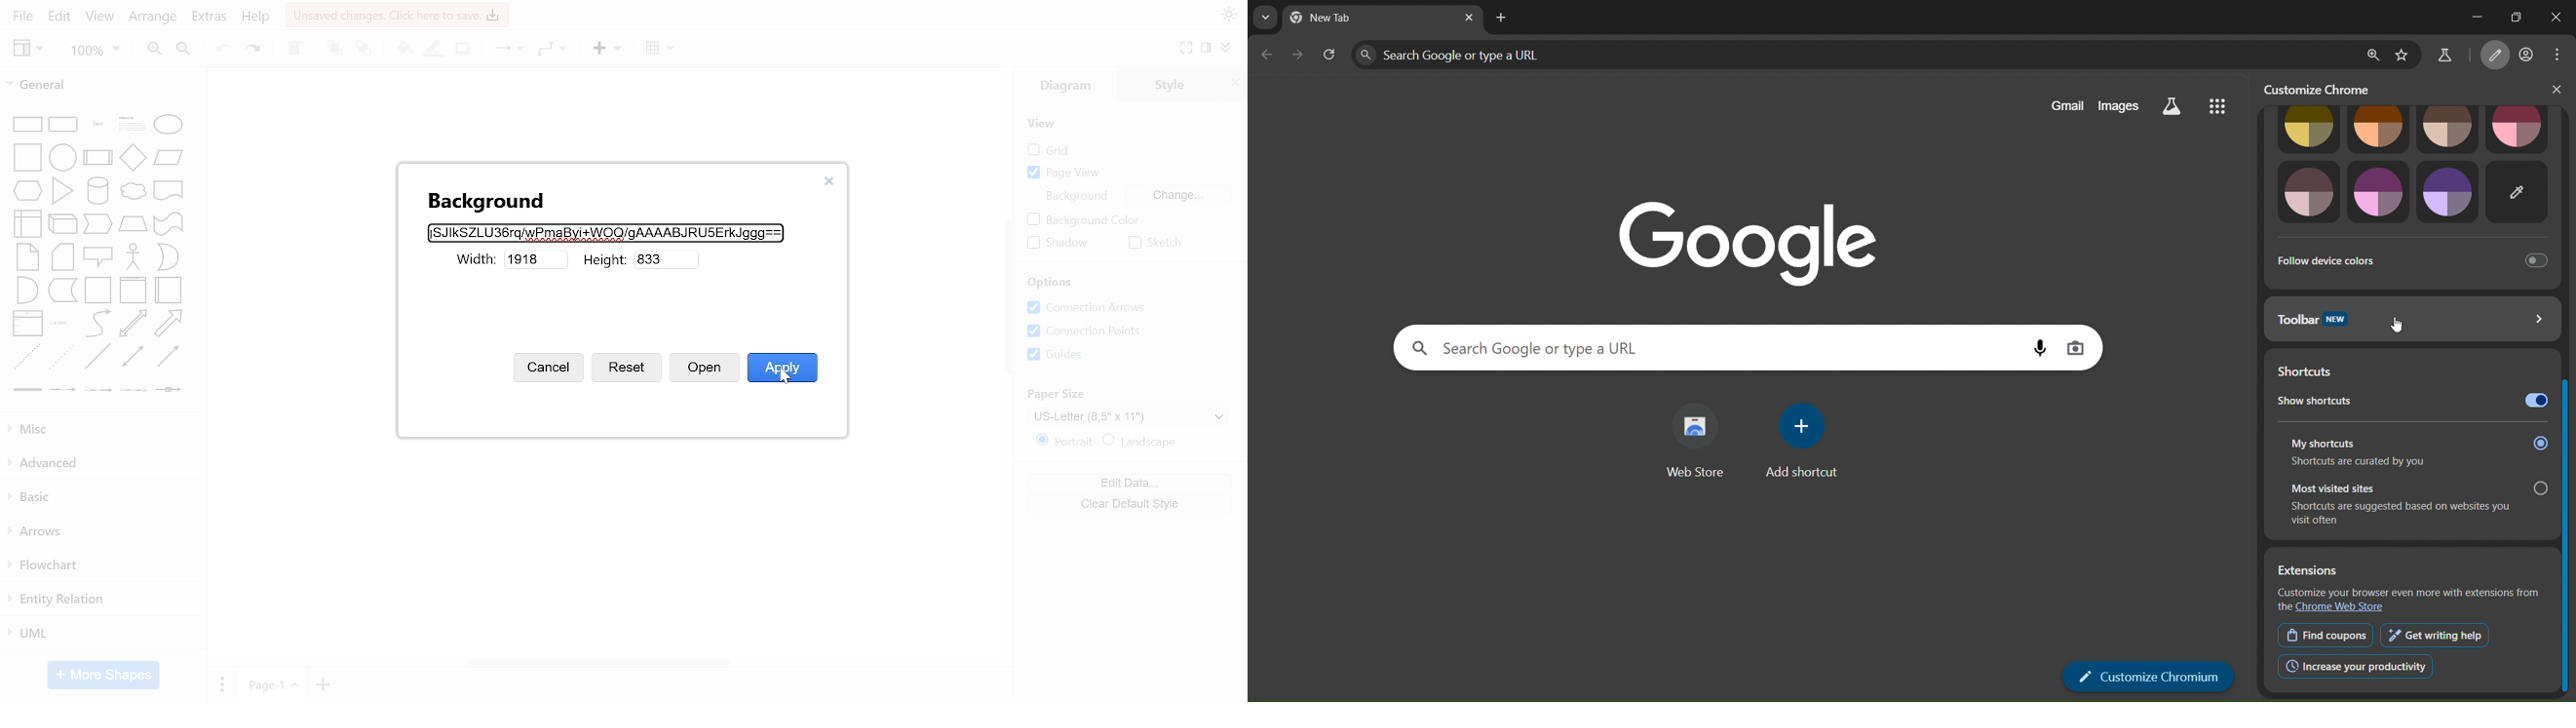 Image resolution: width=2576 pixels, height=728 pixels. What do you see at coordinates (61, 289) in the screenshot?
I see `general shapes` at bounding box center [61, 289].